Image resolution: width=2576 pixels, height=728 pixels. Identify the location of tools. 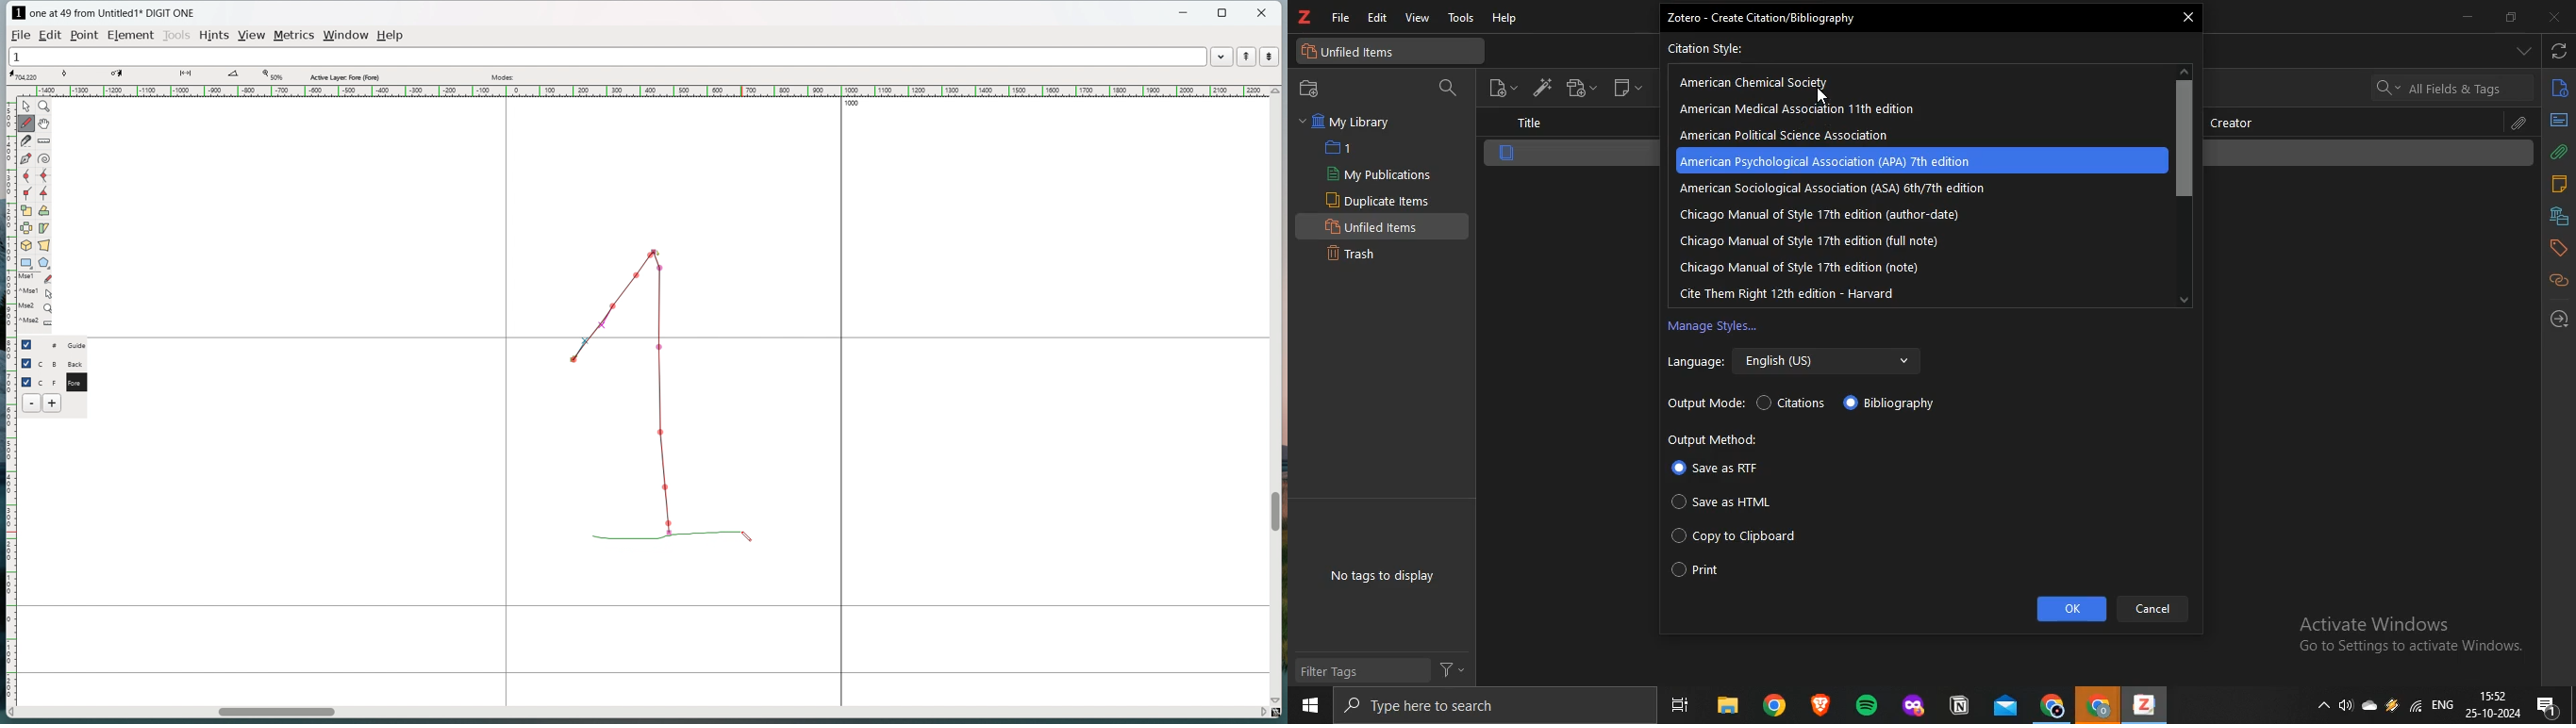
(1462, 20).